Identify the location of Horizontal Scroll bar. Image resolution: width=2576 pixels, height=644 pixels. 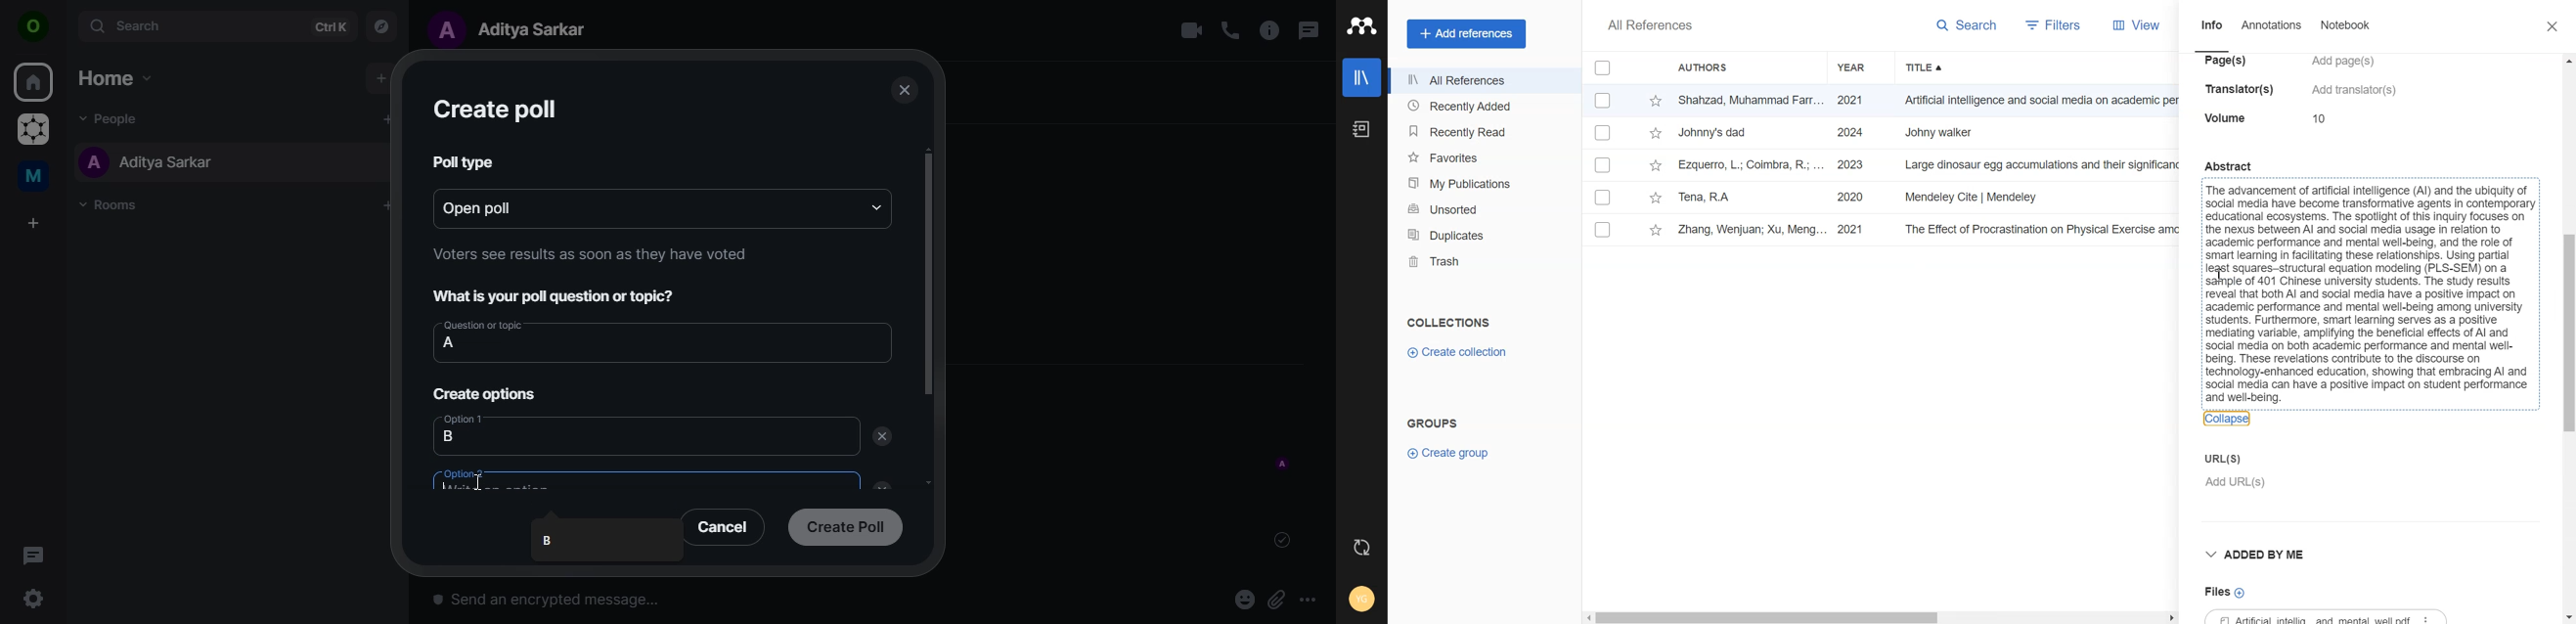
(1878, 618).